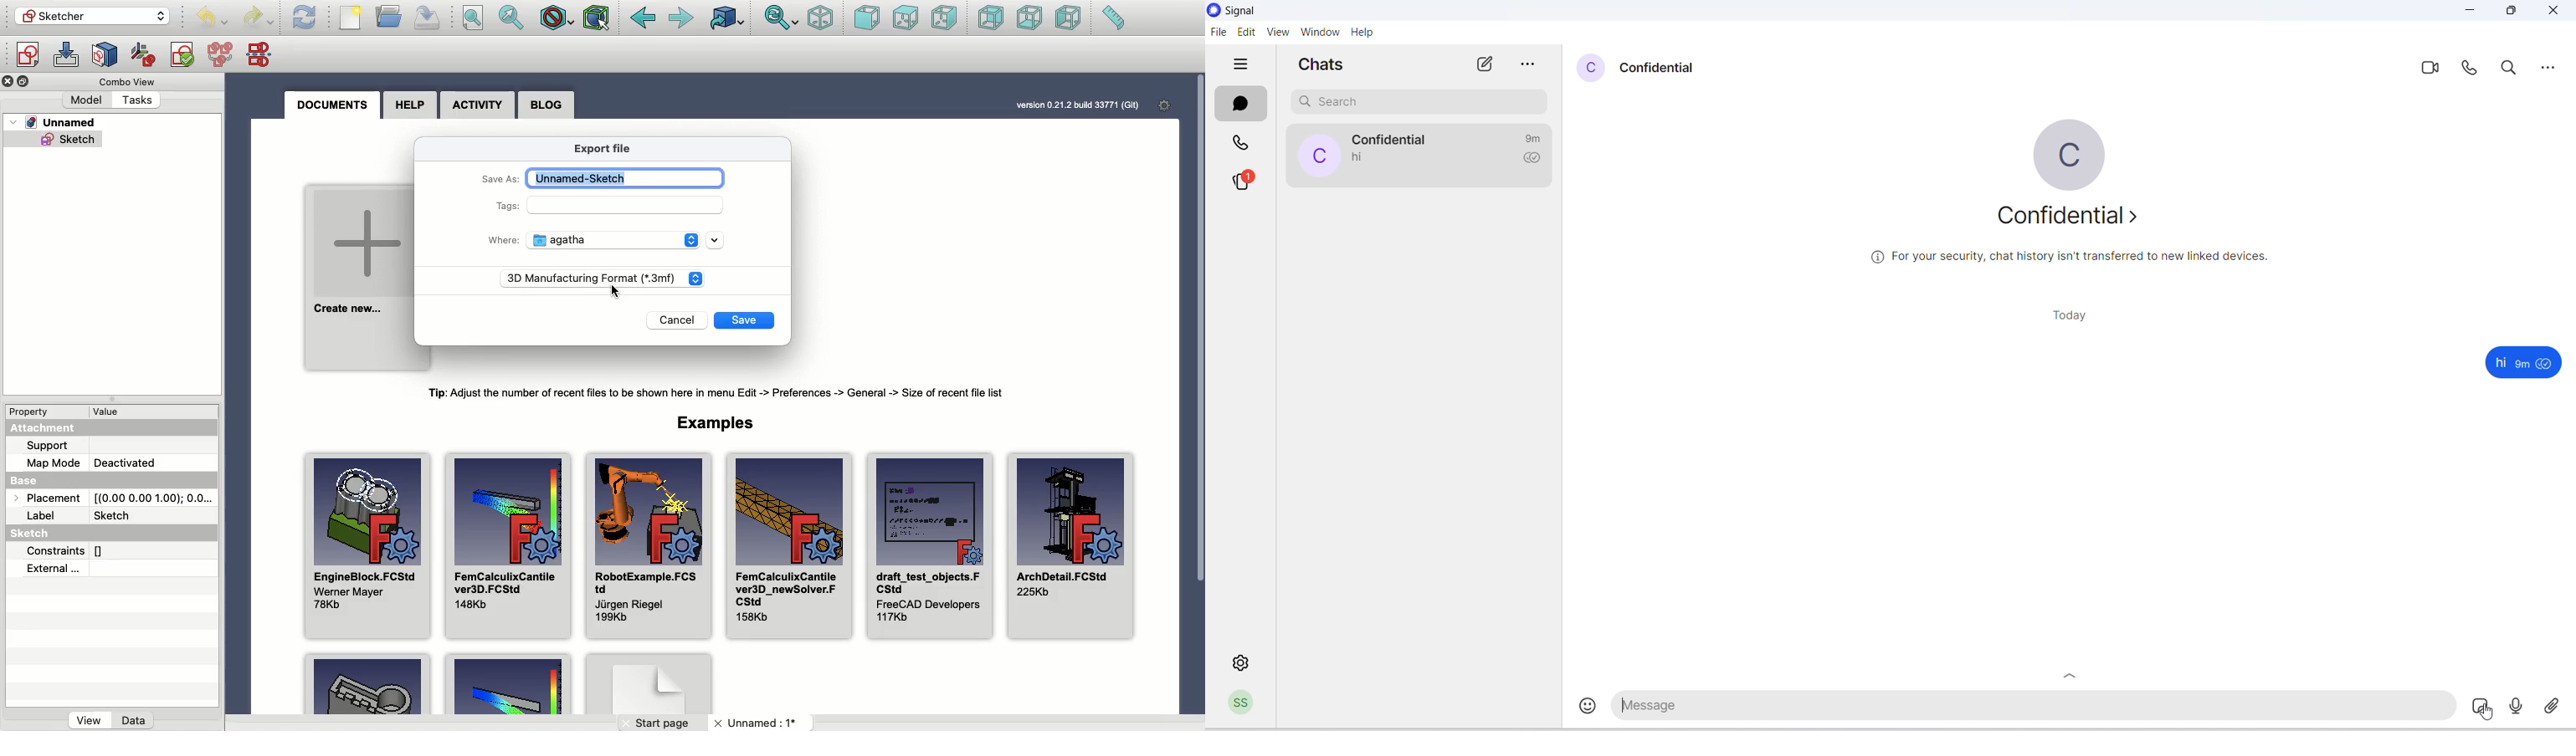 This screenshot has height=756, width=2576. What do you see at coordinates (558, 18) in the screenshot?
I see `Draw style` at bounding box center [558, 18].